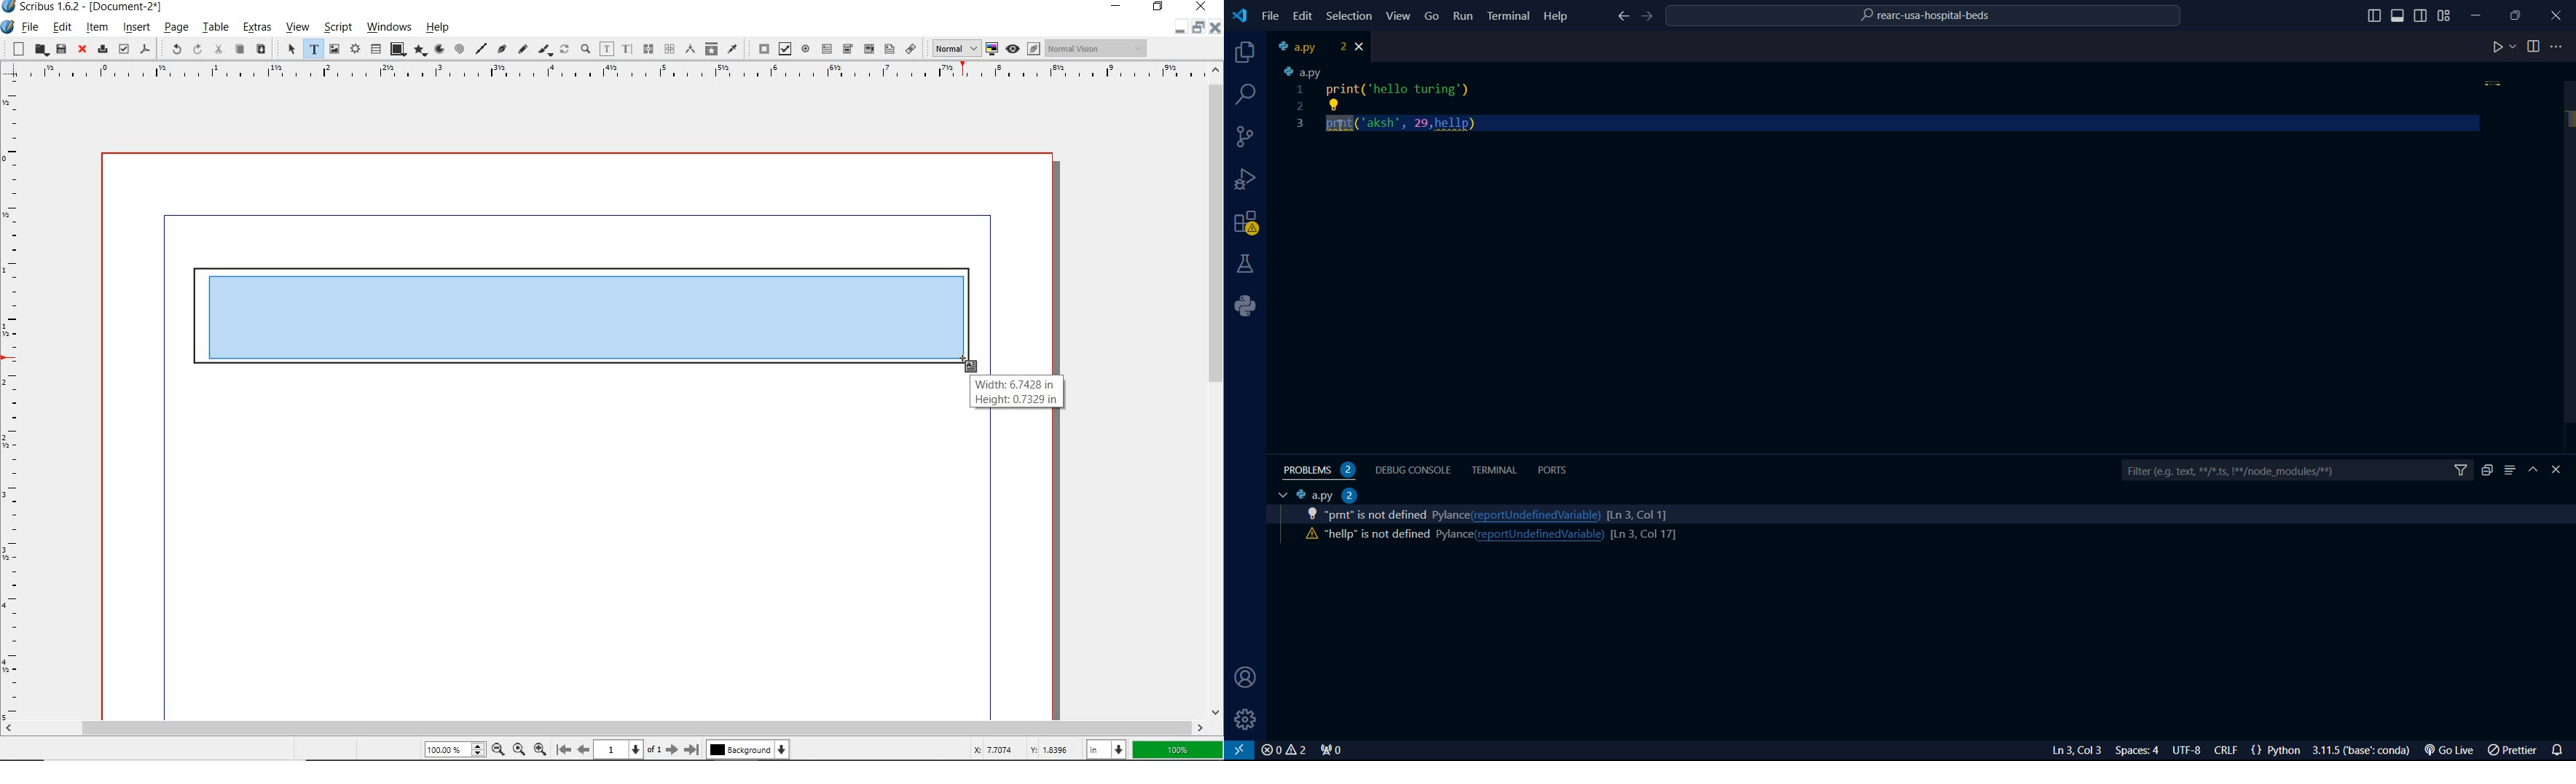 Image resolution: width=2576 pixels, height=784 pixels. I want to click on reportundefinedvariable, so click(1539, 535).